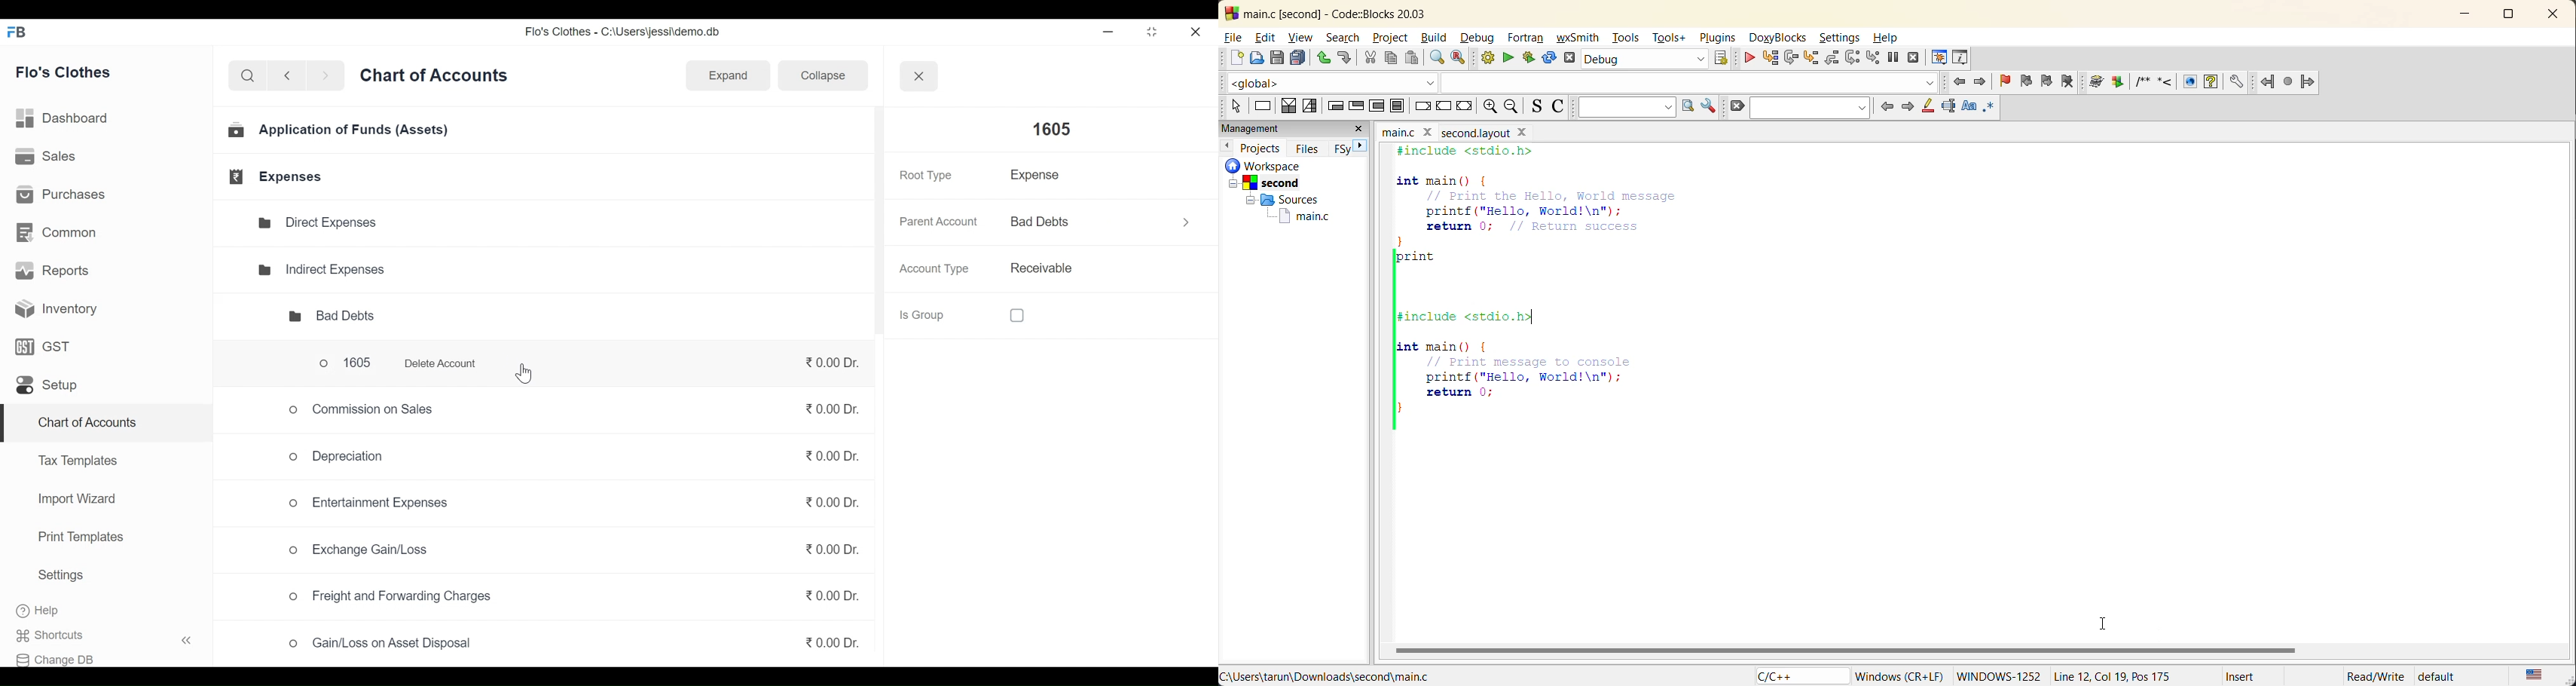 The height and width of the screenshot is (700, 2576). What do you see at coordinates (1063, 222) in the screenshot?
I see `Bad Debts` at bounding box center [1063, 222].